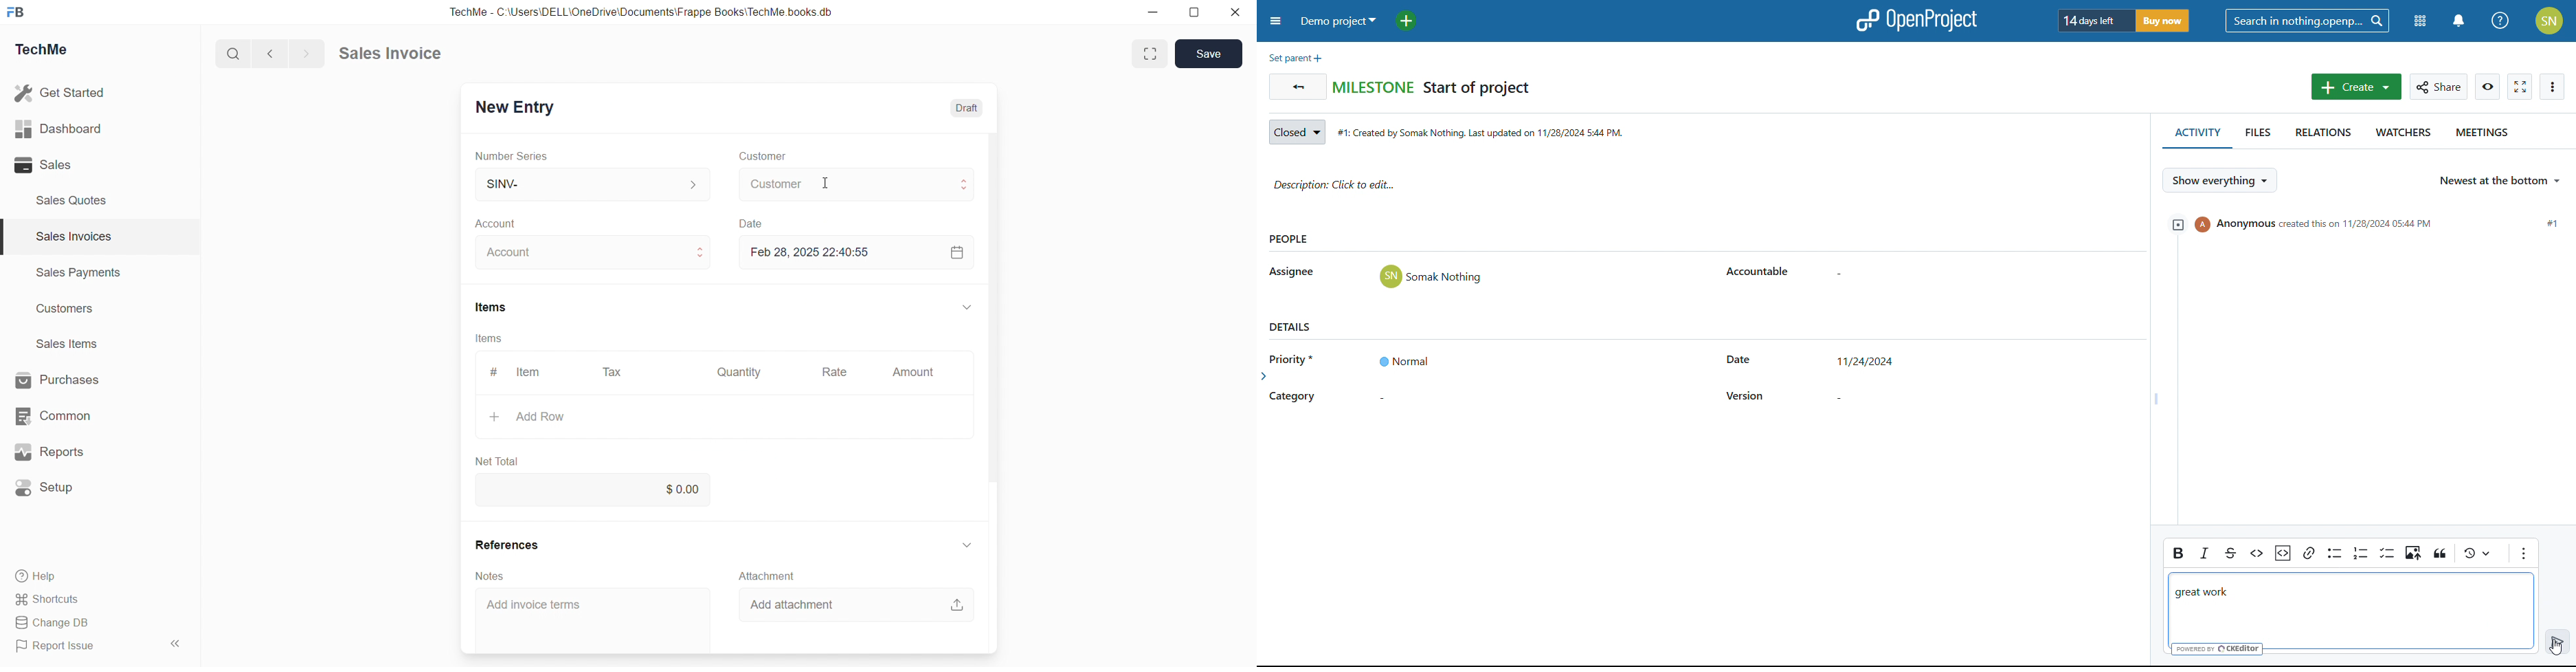 This screenshot has height=672, width=2576. What do you see at coordinates (2500, 182) in the screenshot?
I see `select sorting` at bounding box center [2500, 182].